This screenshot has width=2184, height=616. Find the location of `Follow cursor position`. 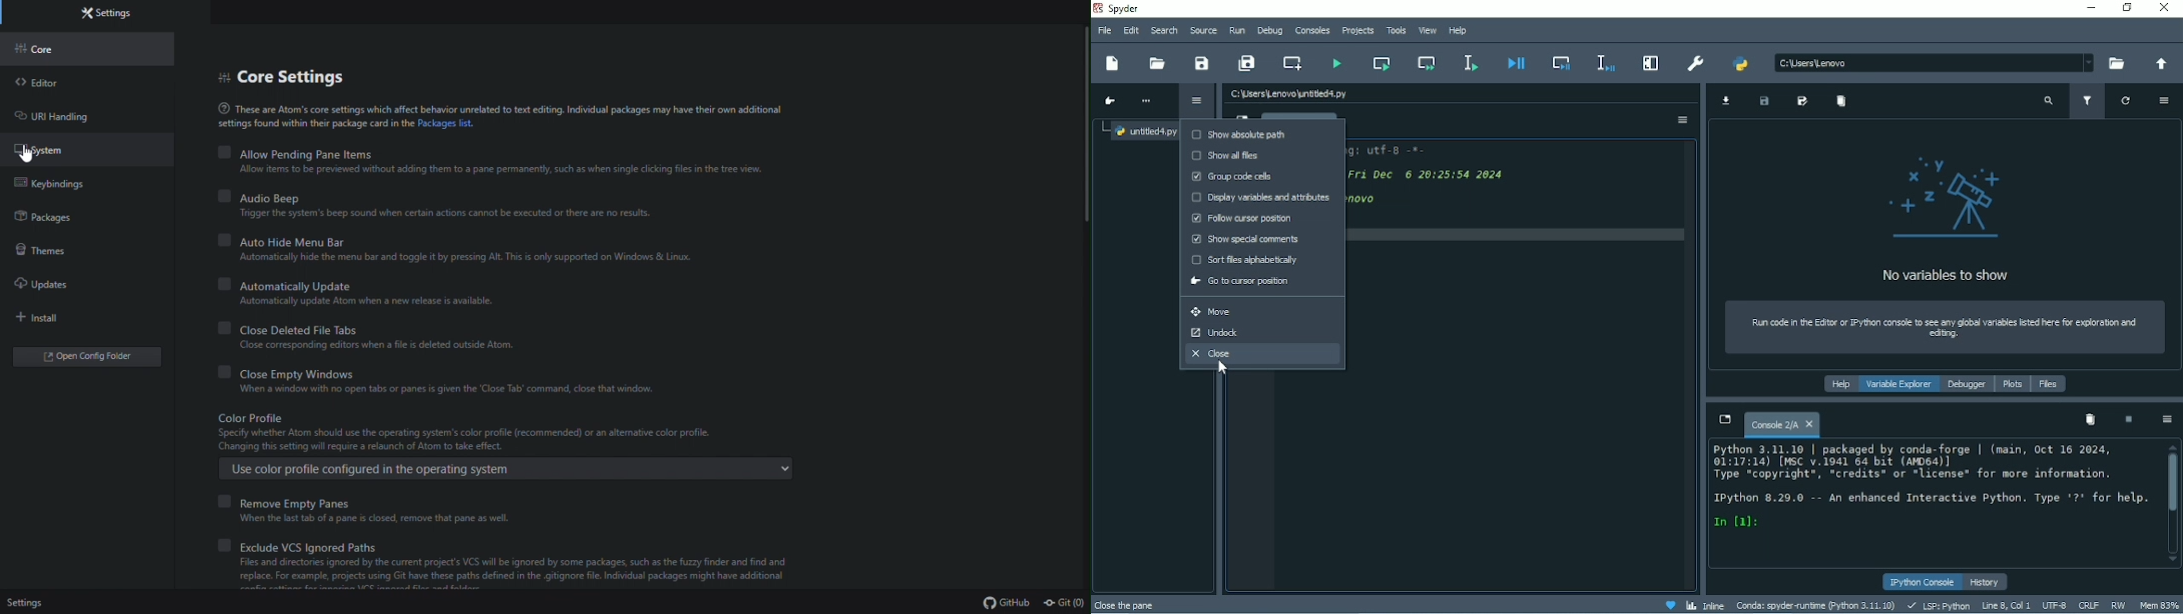

Follow cursor position is located at coordinates (1245, 219).